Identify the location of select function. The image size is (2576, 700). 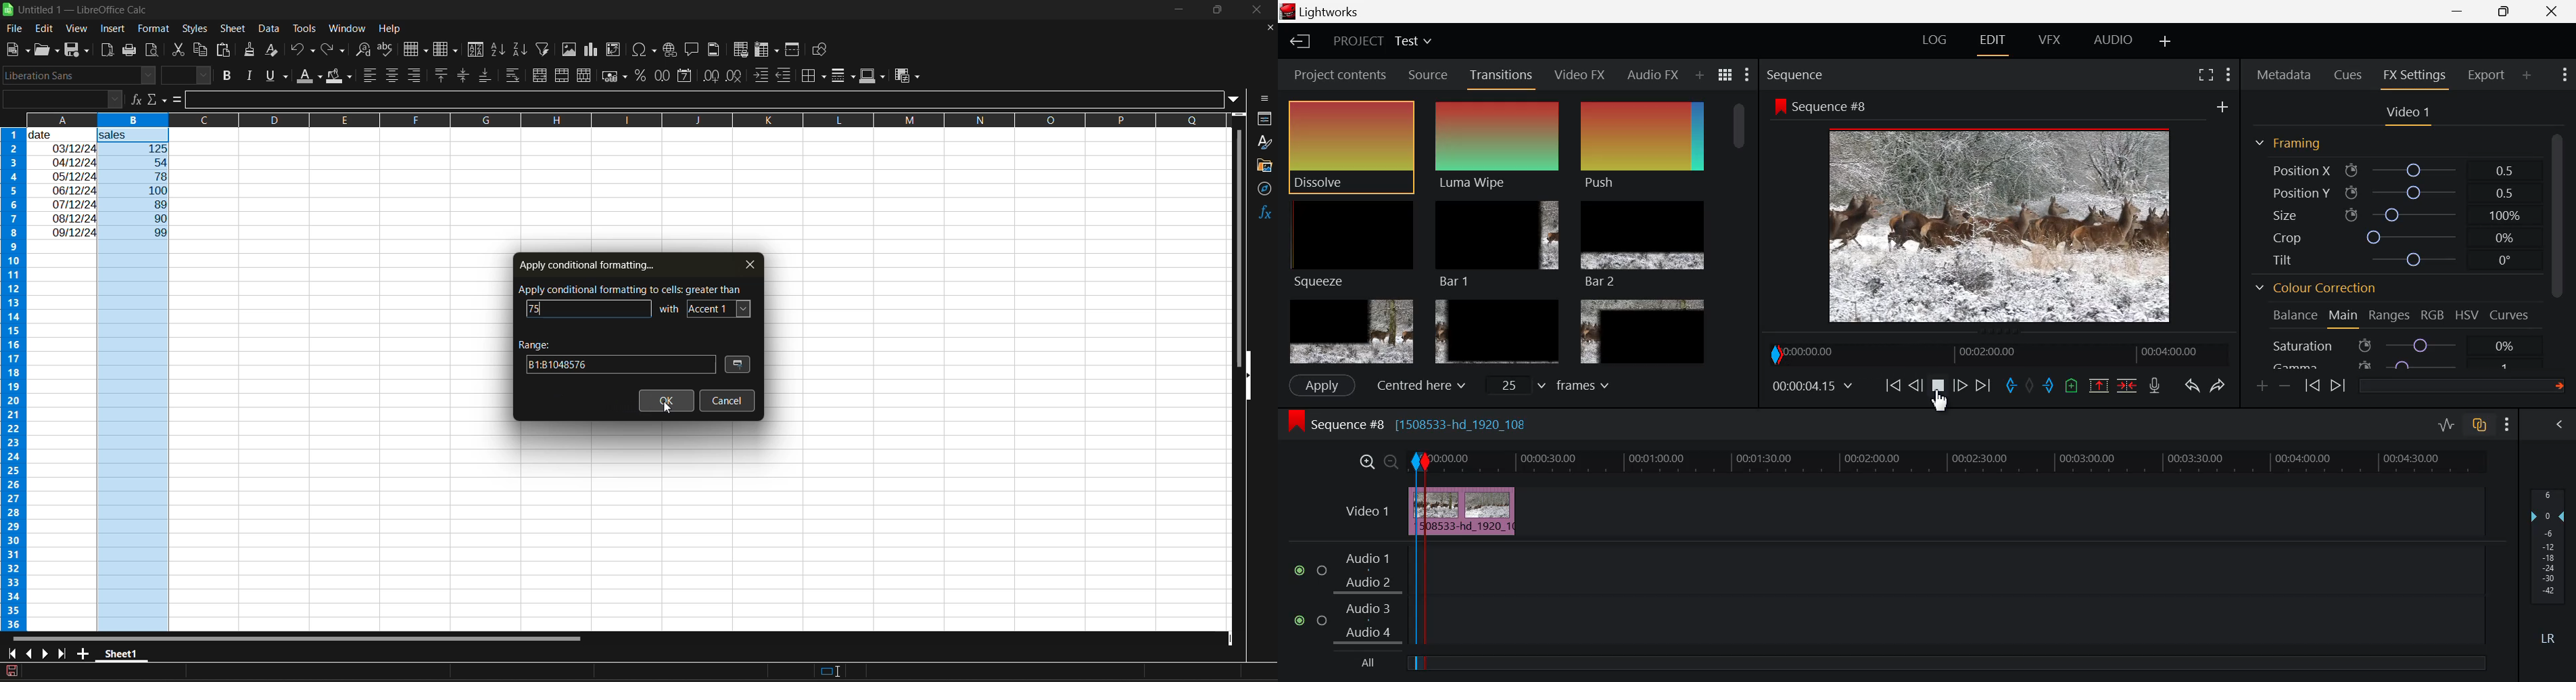
(158, 99).